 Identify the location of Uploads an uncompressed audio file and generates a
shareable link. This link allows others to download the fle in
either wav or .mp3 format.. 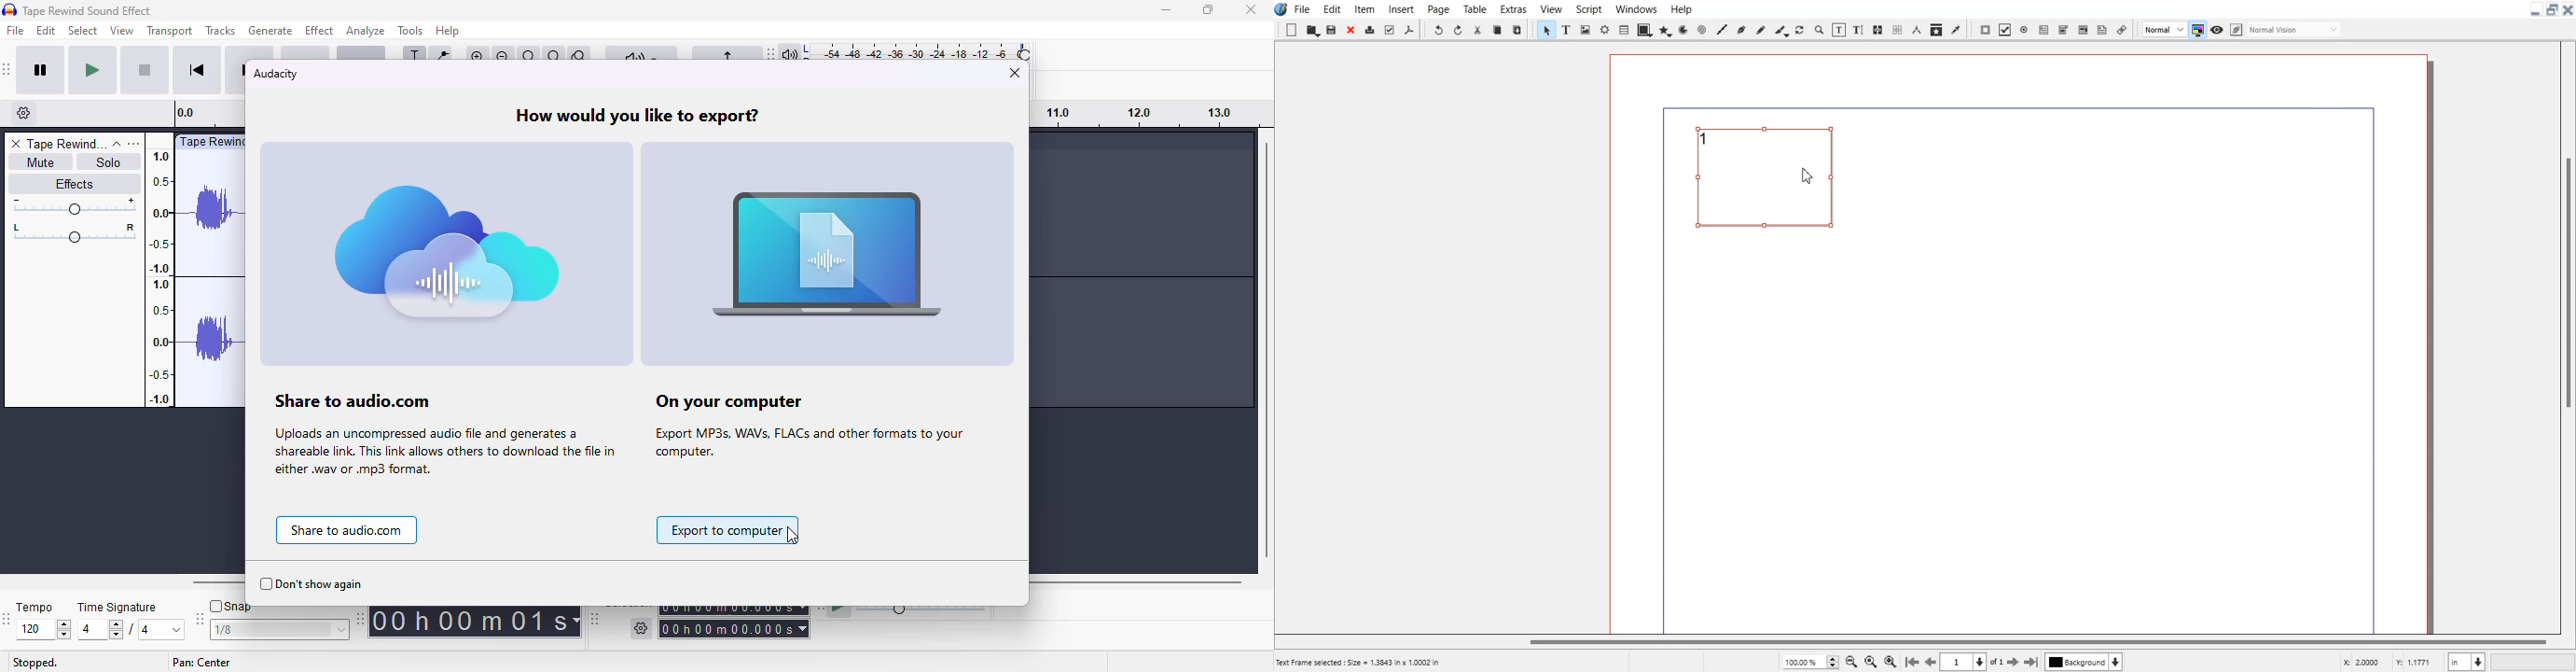
(441, 453).